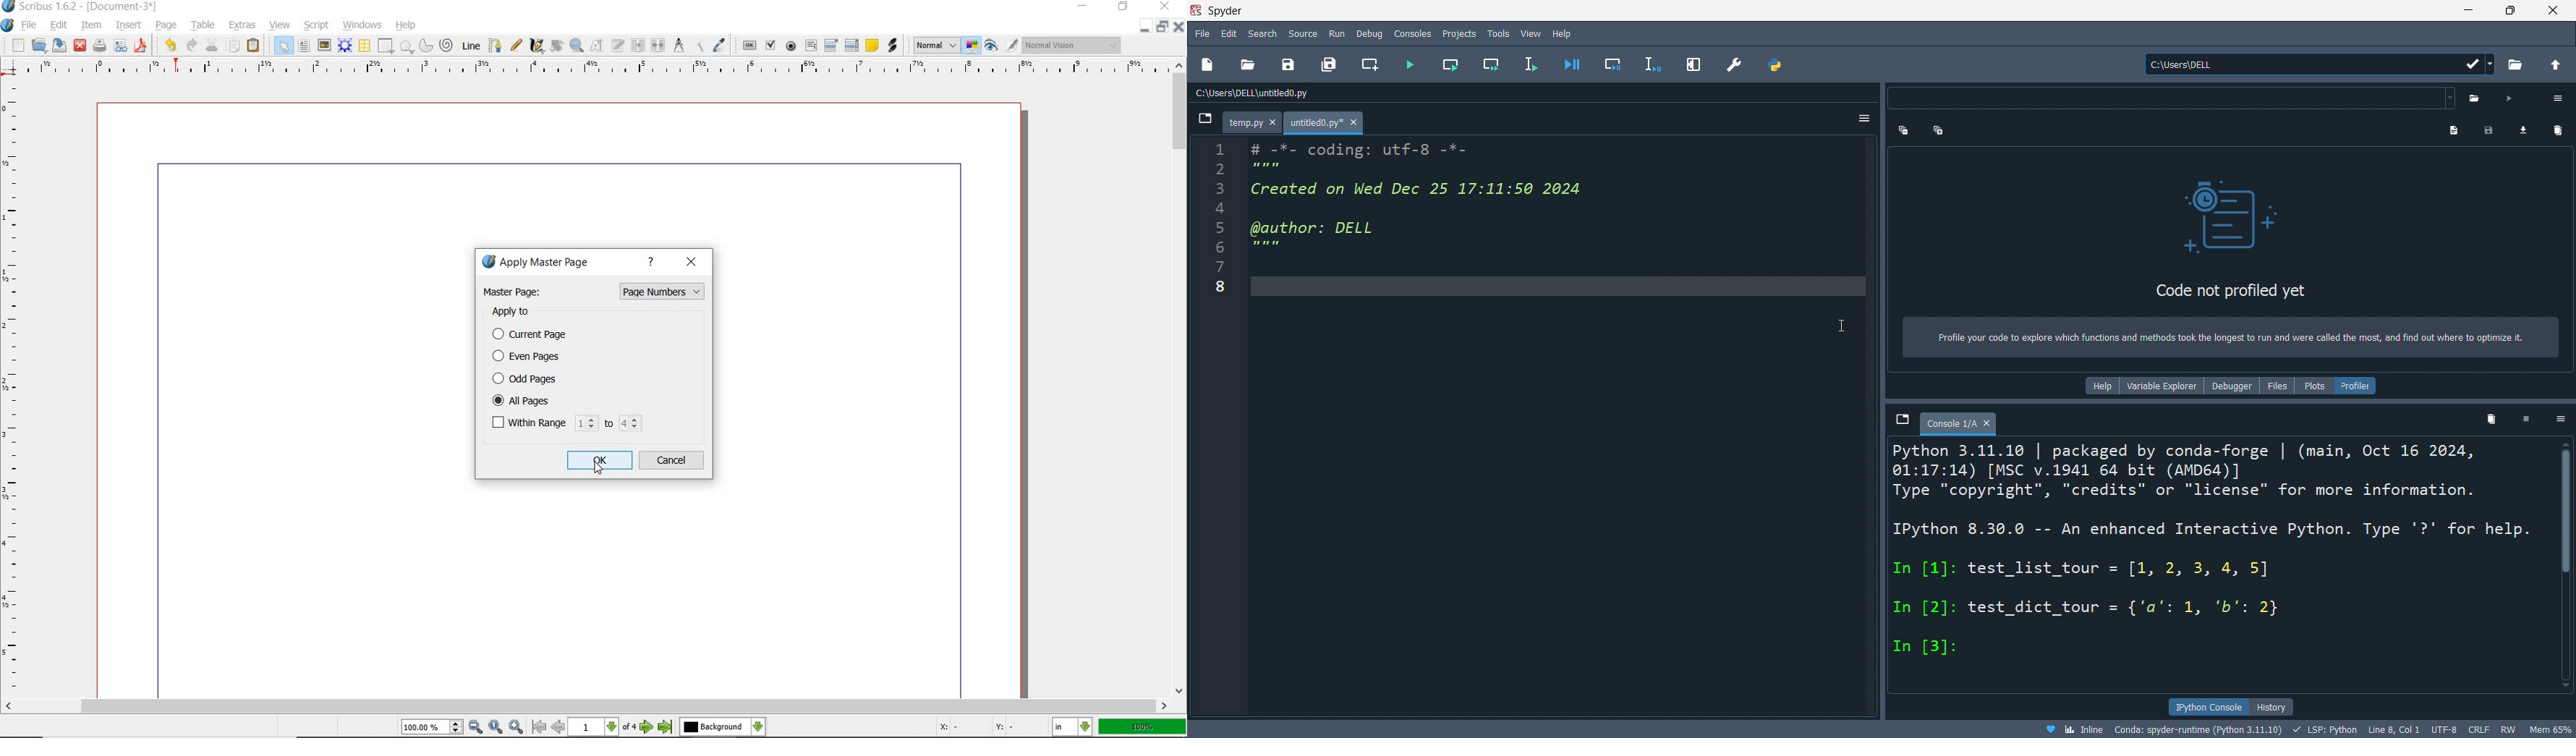 The image size is (2576, 756). Describe the element at coordinates (432, 727) in the screenshot. I see `Zoom 100.00%` at that location.